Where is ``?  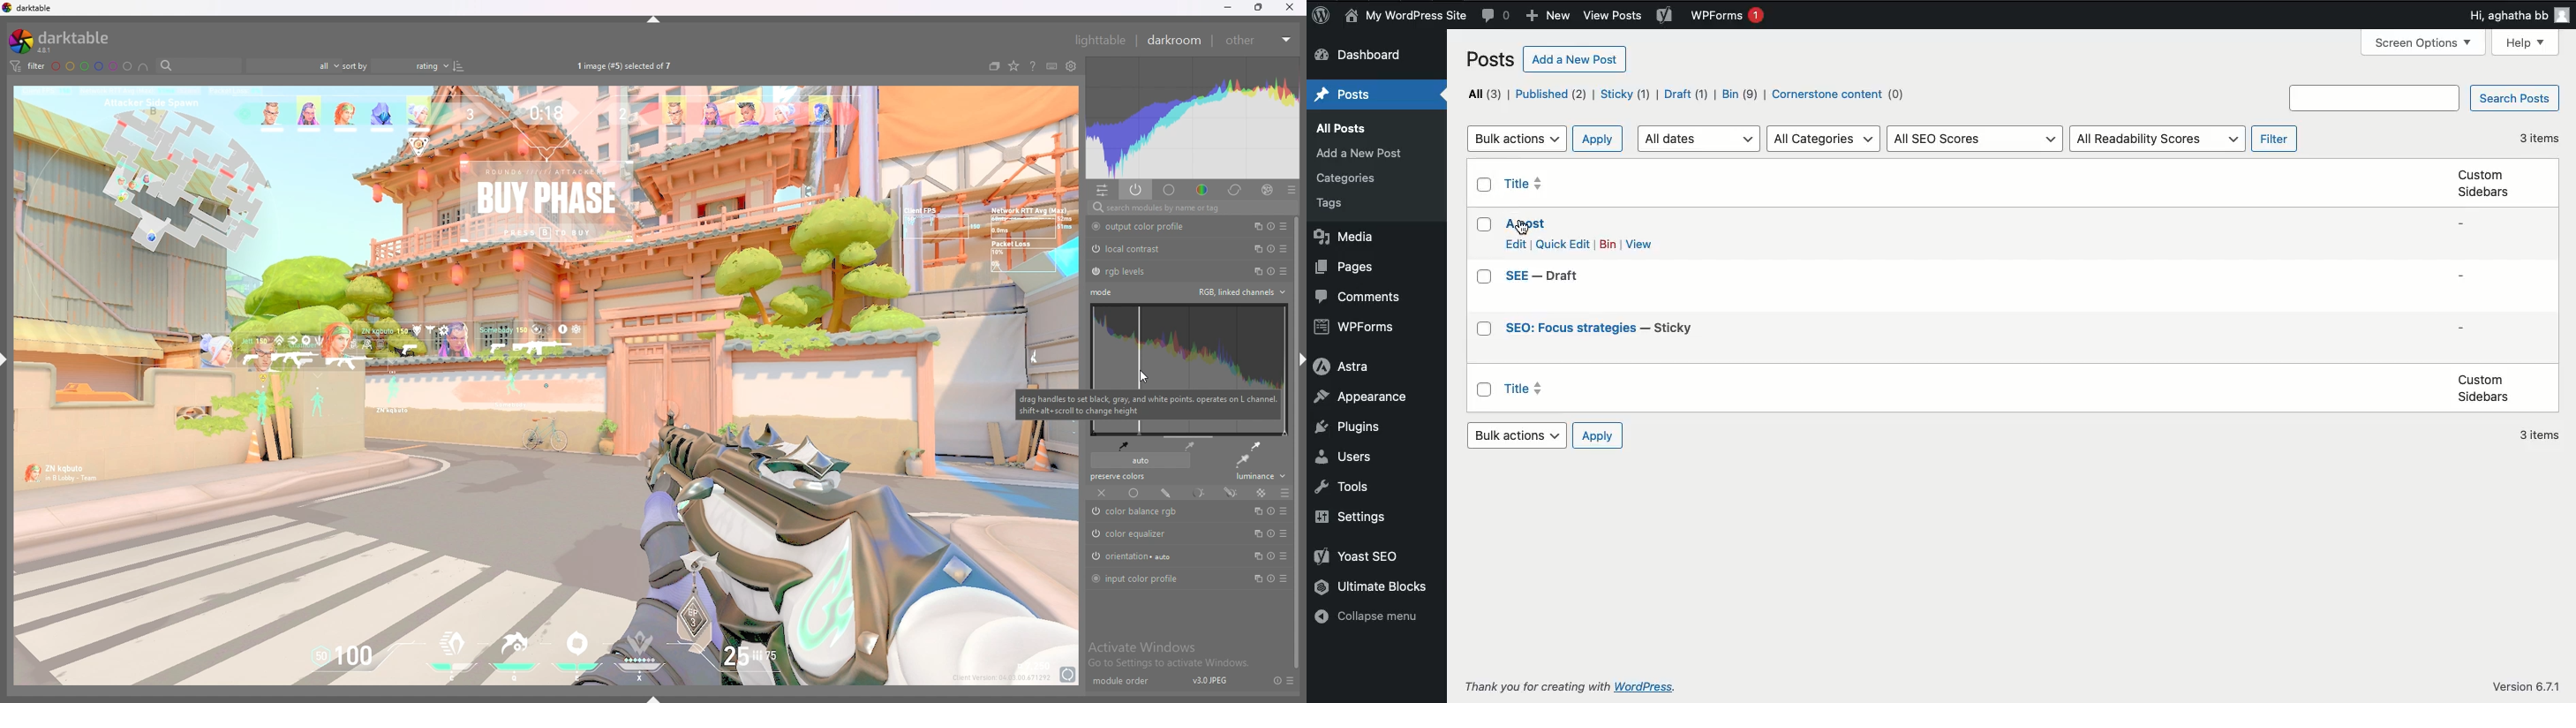
 is located at coordinates (1612, 17).